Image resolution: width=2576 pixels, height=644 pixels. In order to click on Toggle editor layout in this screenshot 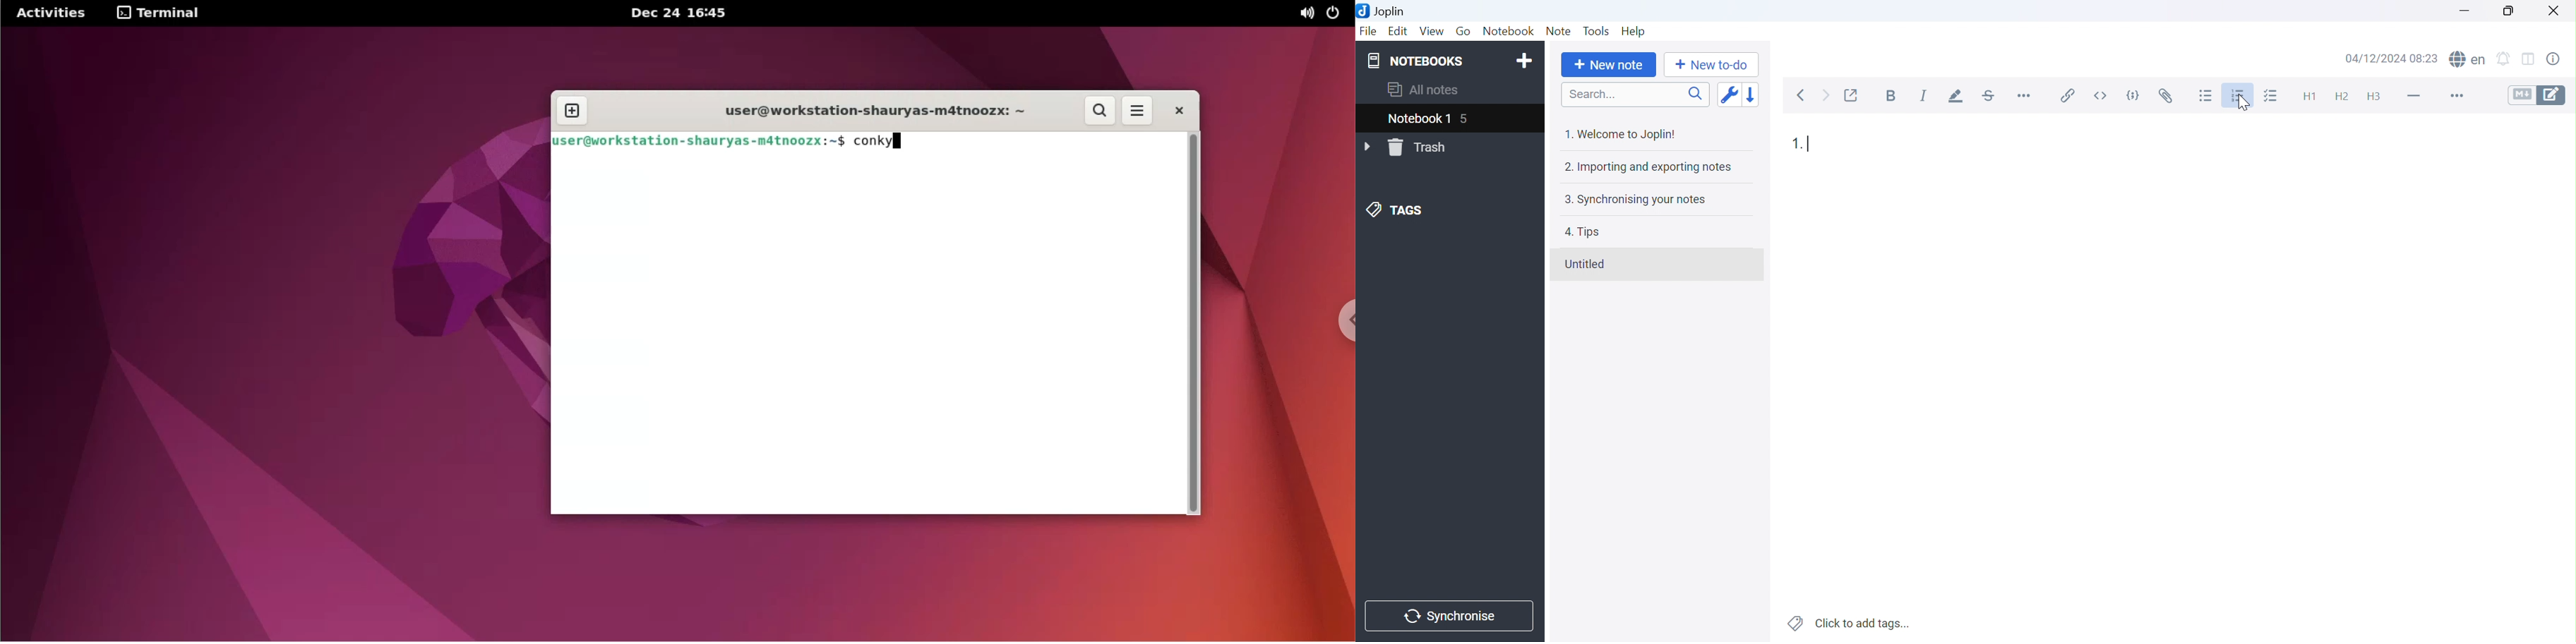, I will do `click(2533, 57)`.